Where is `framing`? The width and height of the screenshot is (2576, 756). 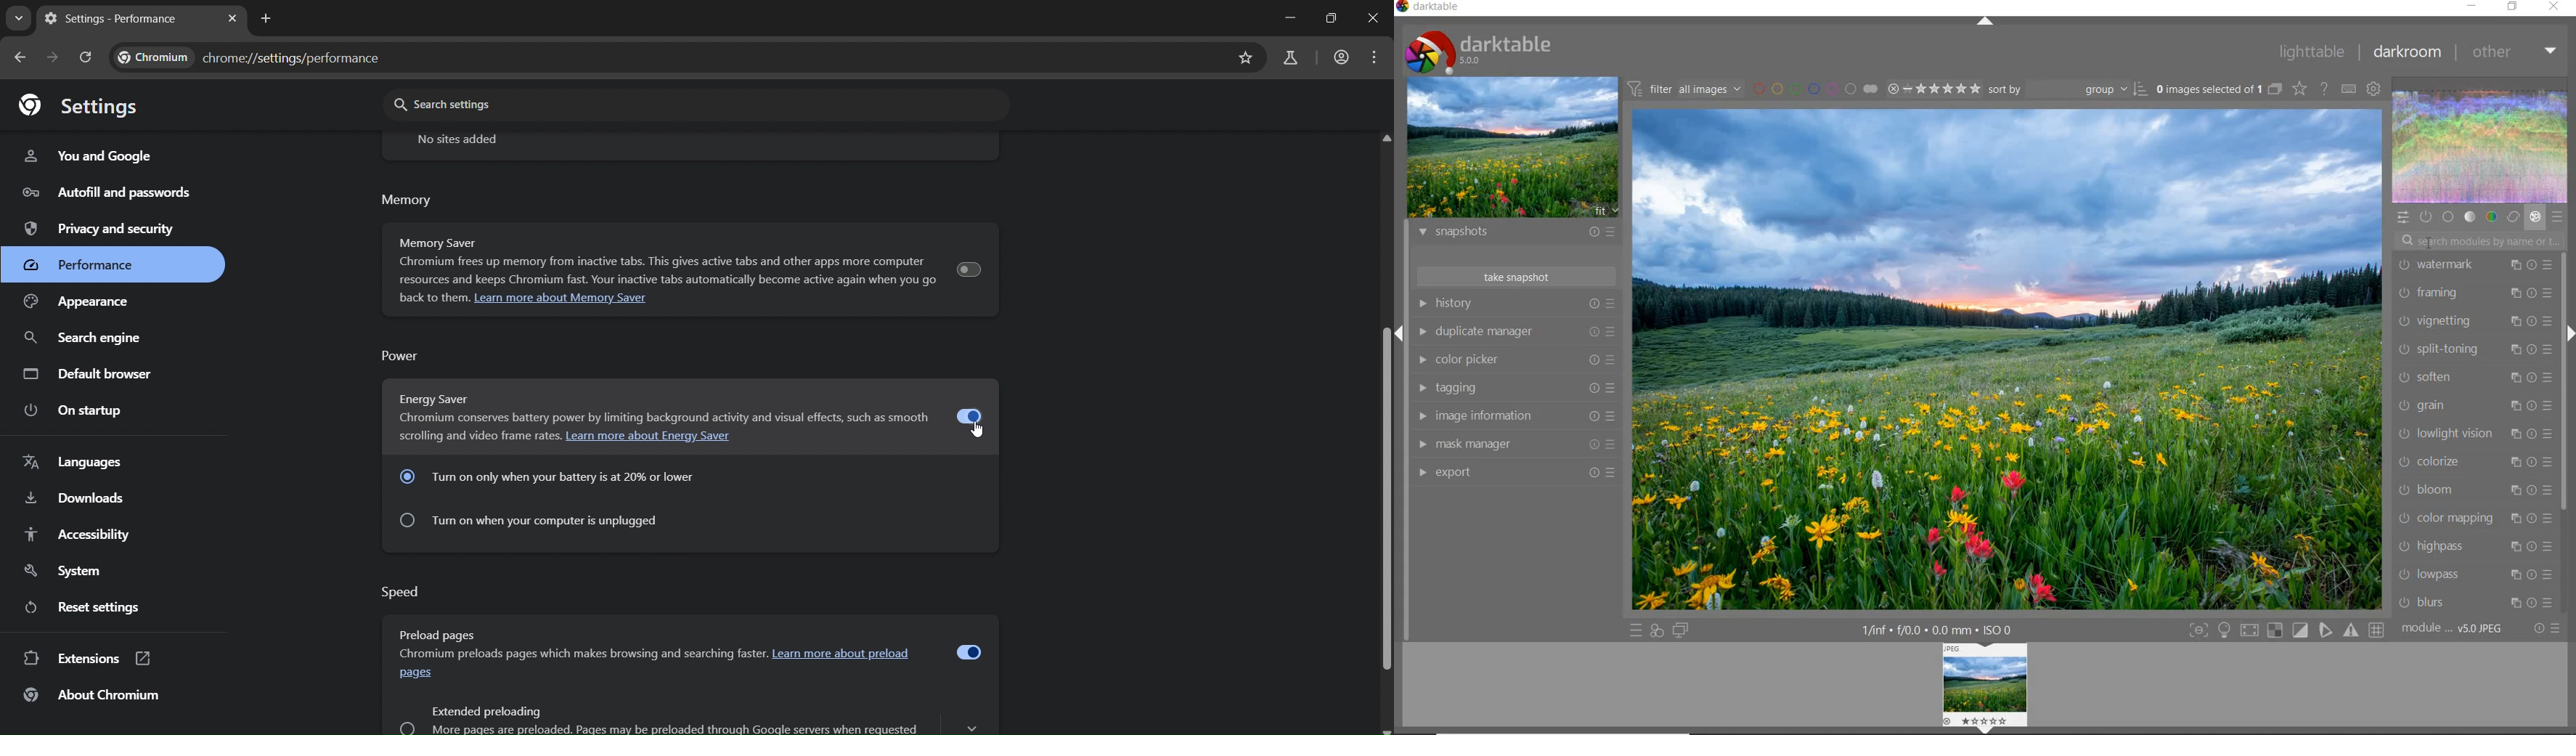
framing is located at coordinates (2473, 293).